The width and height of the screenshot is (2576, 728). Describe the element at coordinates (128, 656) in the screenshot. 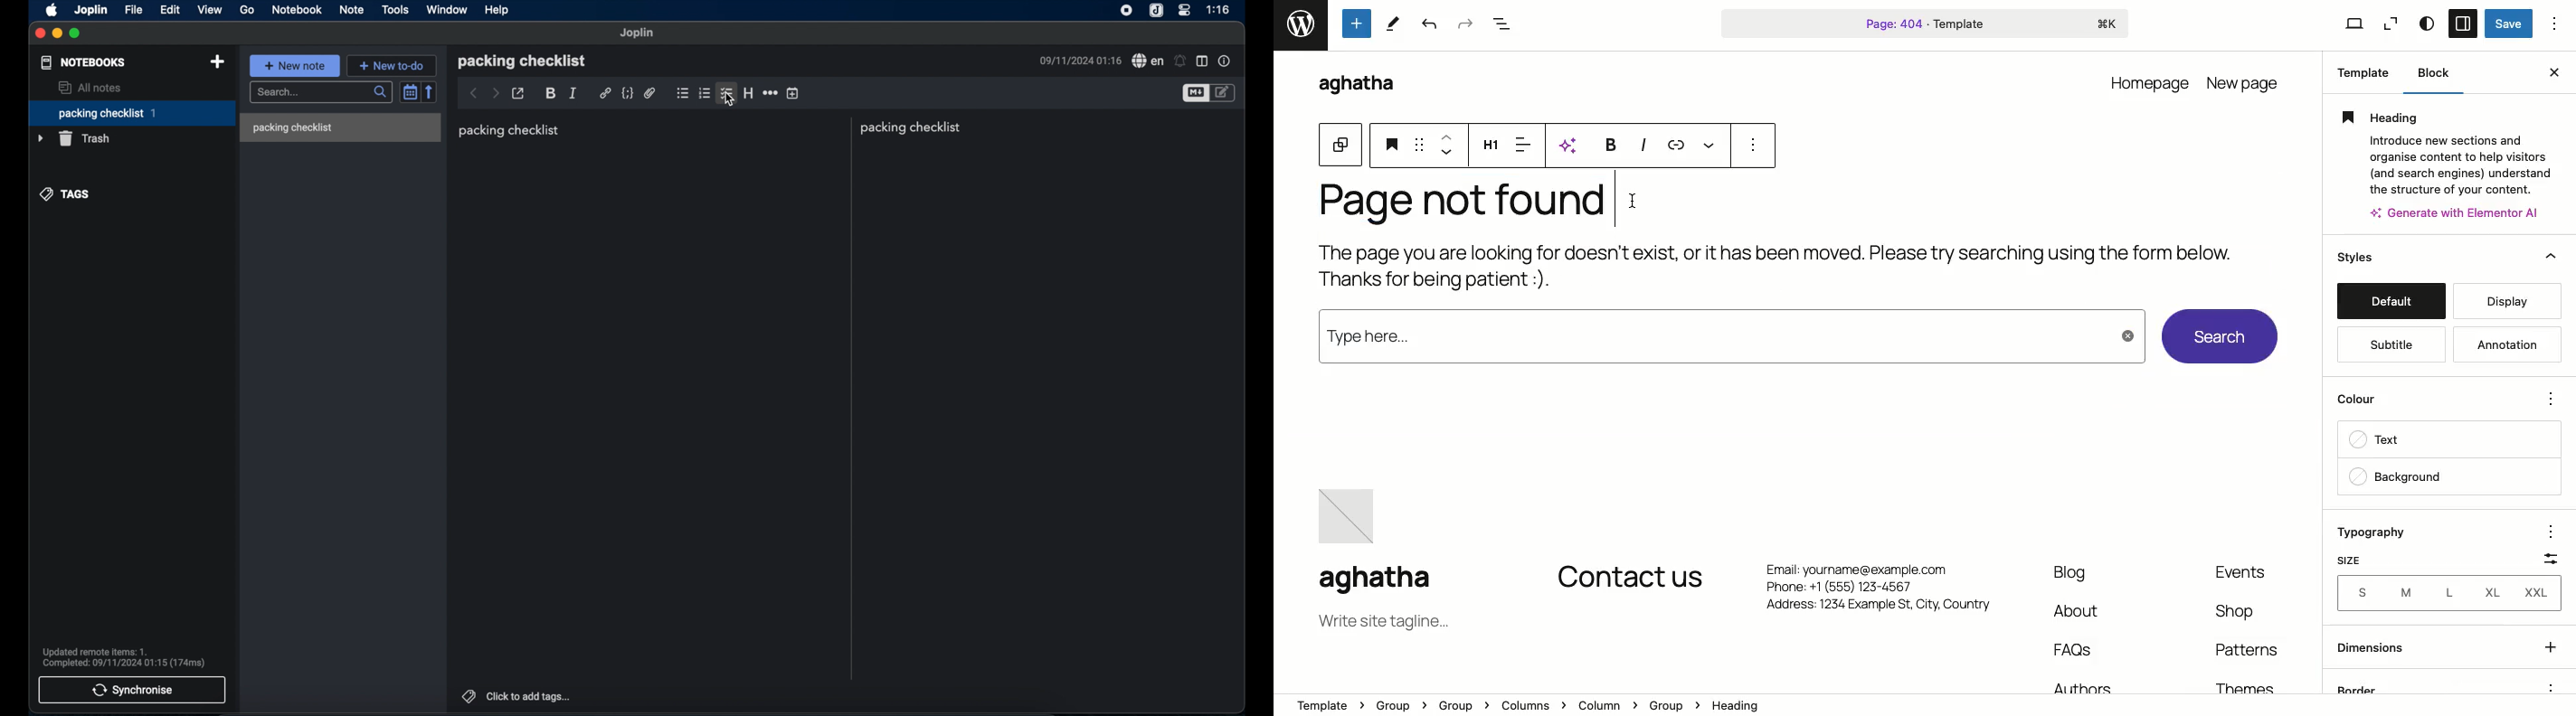

I see `Updated remote items: 1.
Completed: 09/11/2024 01:15 (174ms)` at that location.